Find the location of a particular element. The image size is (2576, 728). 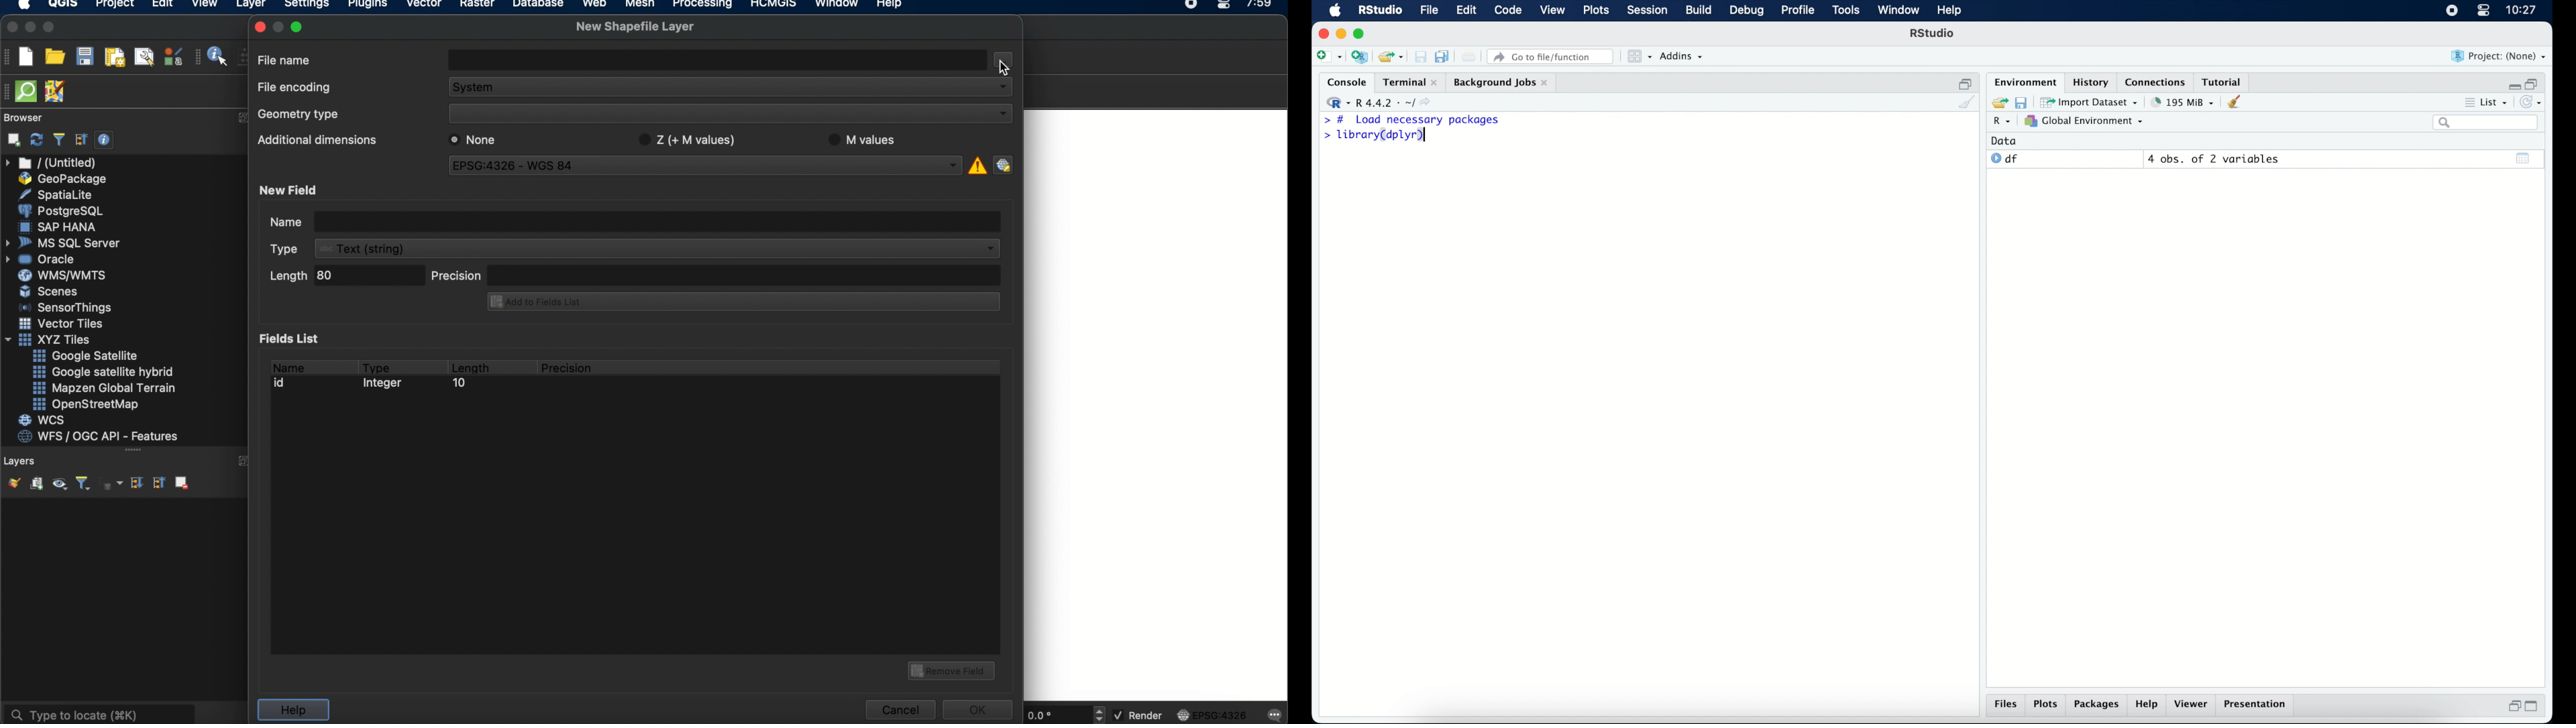

workspace panes is located at coordinates (1638, 56).